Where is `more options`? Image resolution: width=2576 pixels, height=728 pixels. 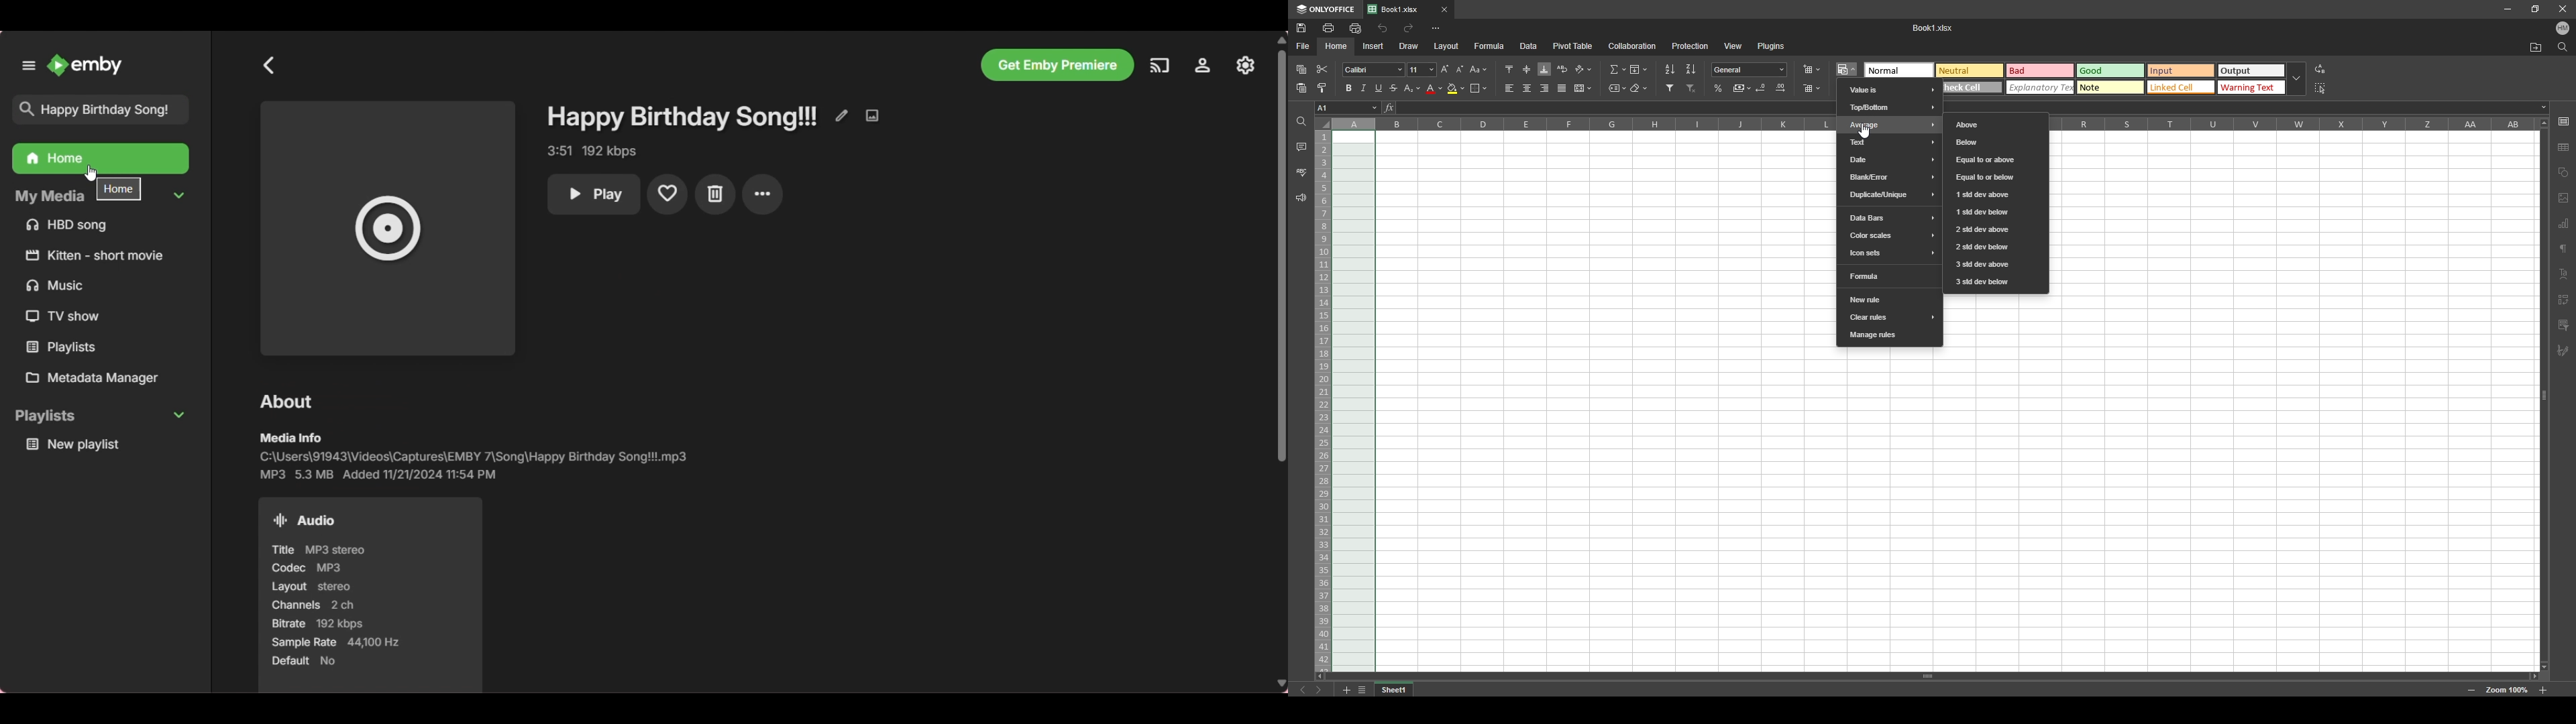 more options is located at coordinates (1436, 28).